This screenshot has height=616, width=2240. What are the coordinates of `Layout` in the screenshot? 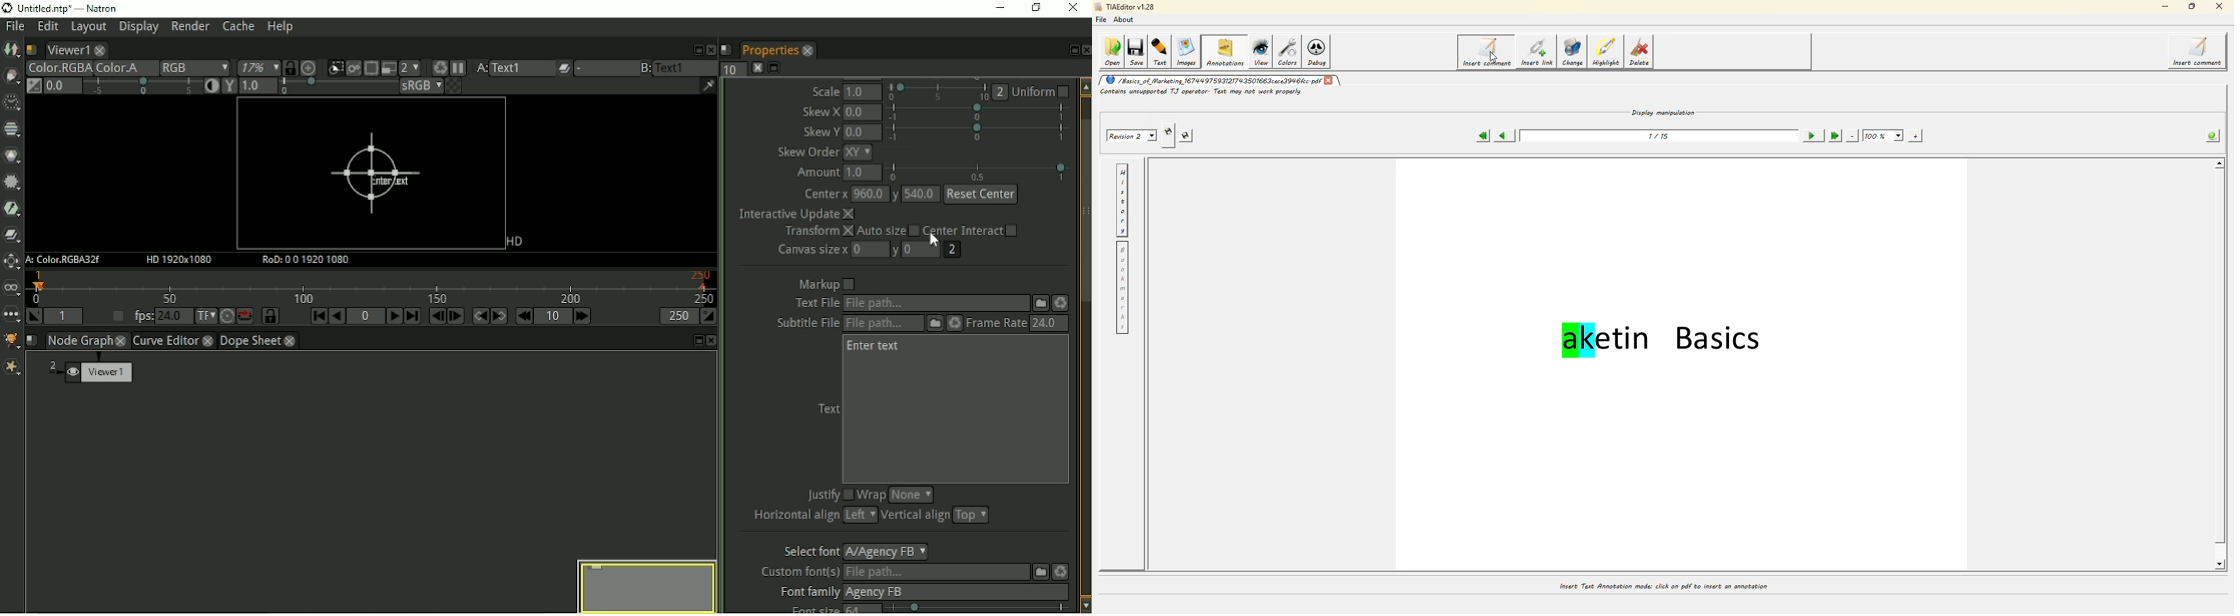 It's located at (87, 29).